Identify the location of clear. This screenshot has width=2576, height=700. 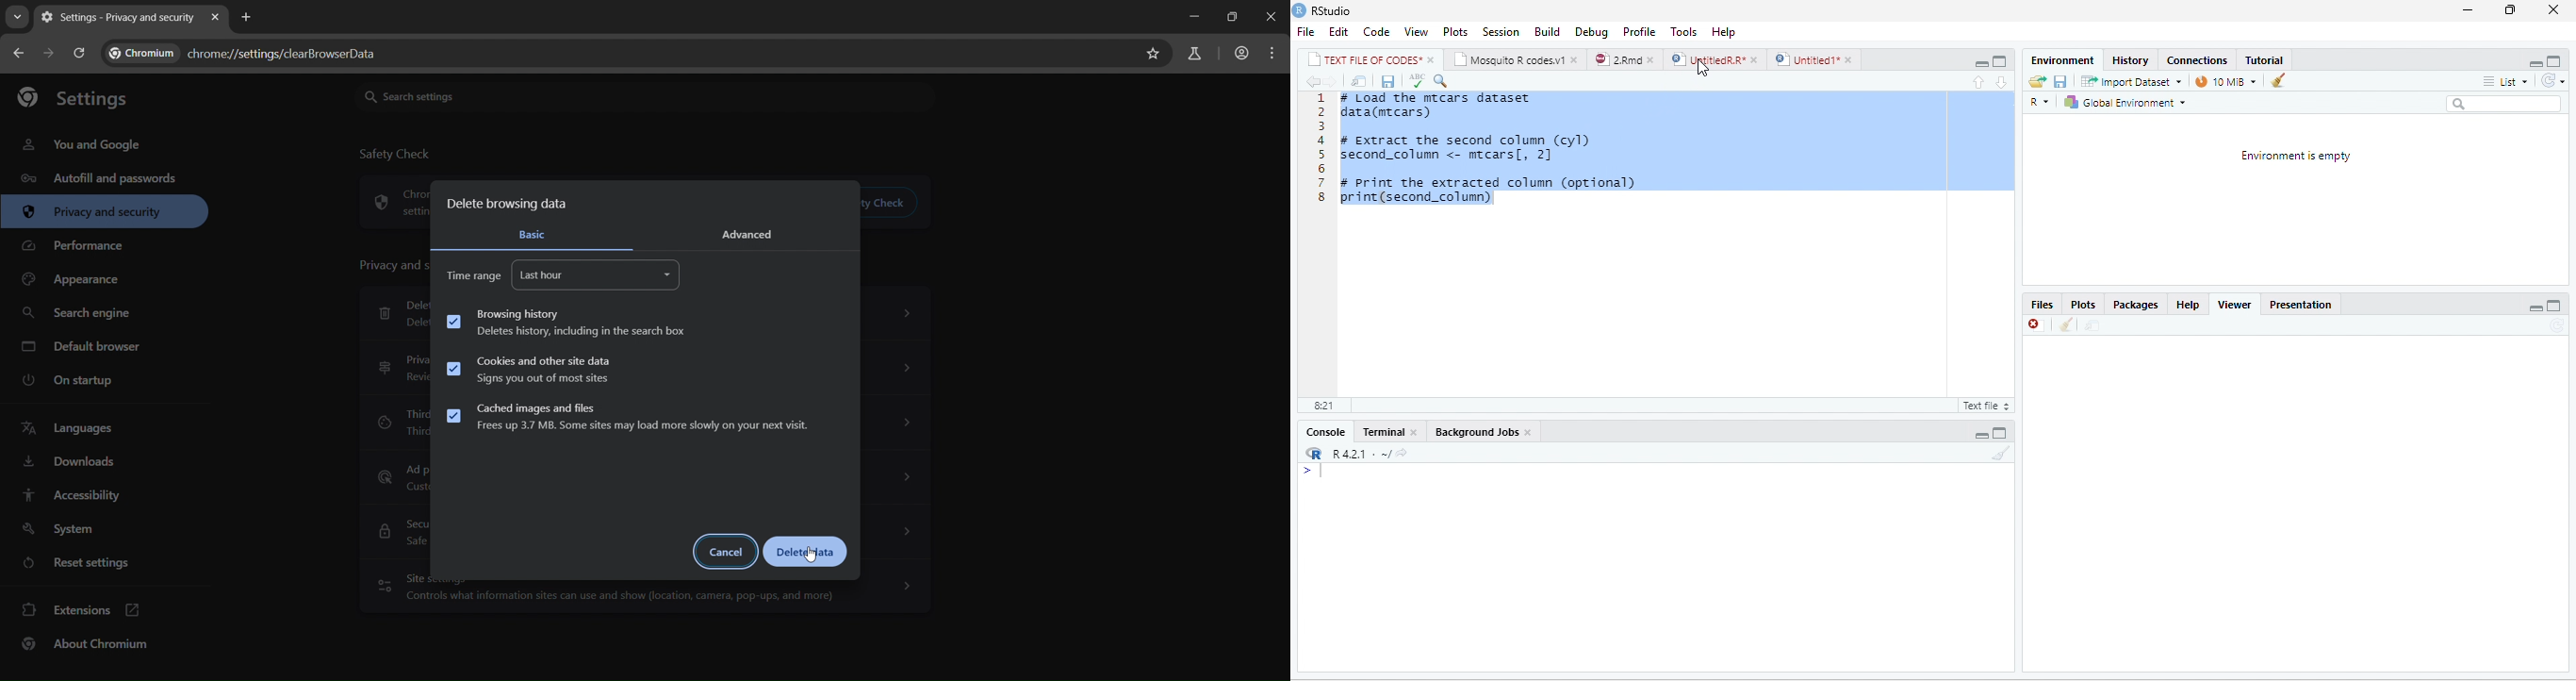
(2001, 454).